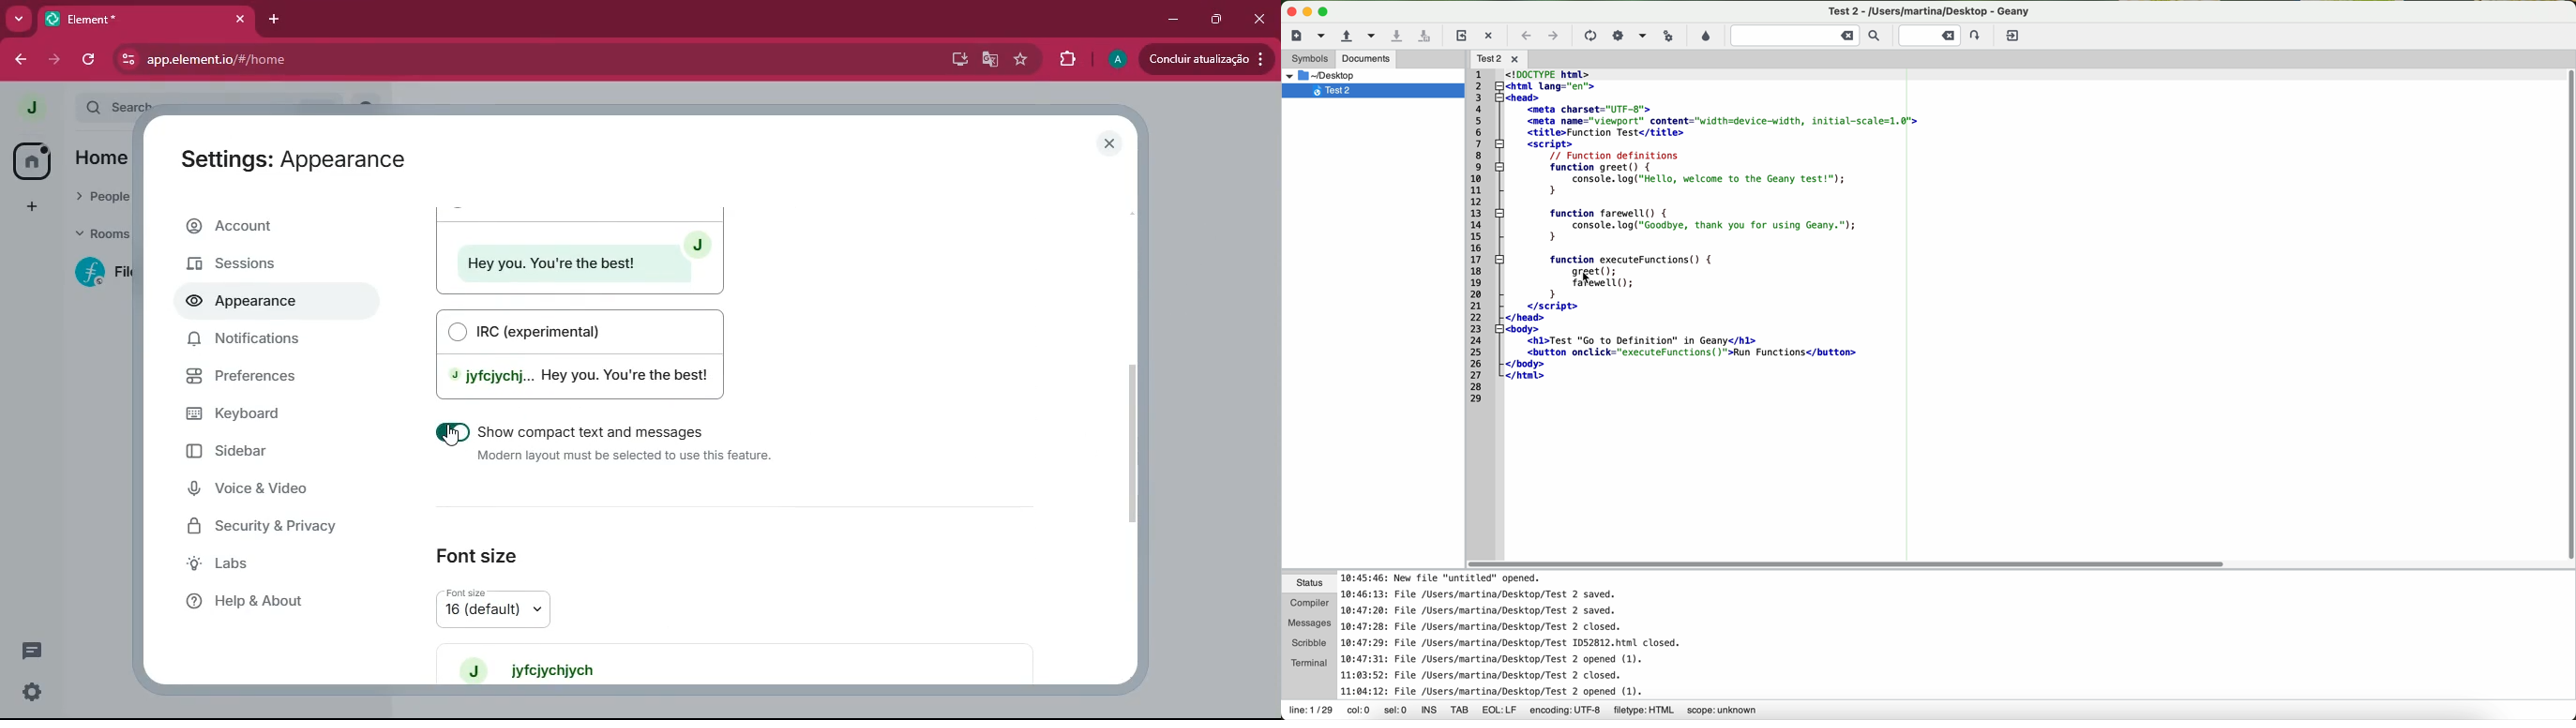 The image size is (2576, 728). Describe the element at coordinates (450, 439) in the screenshot. I see `cursor` at that location.